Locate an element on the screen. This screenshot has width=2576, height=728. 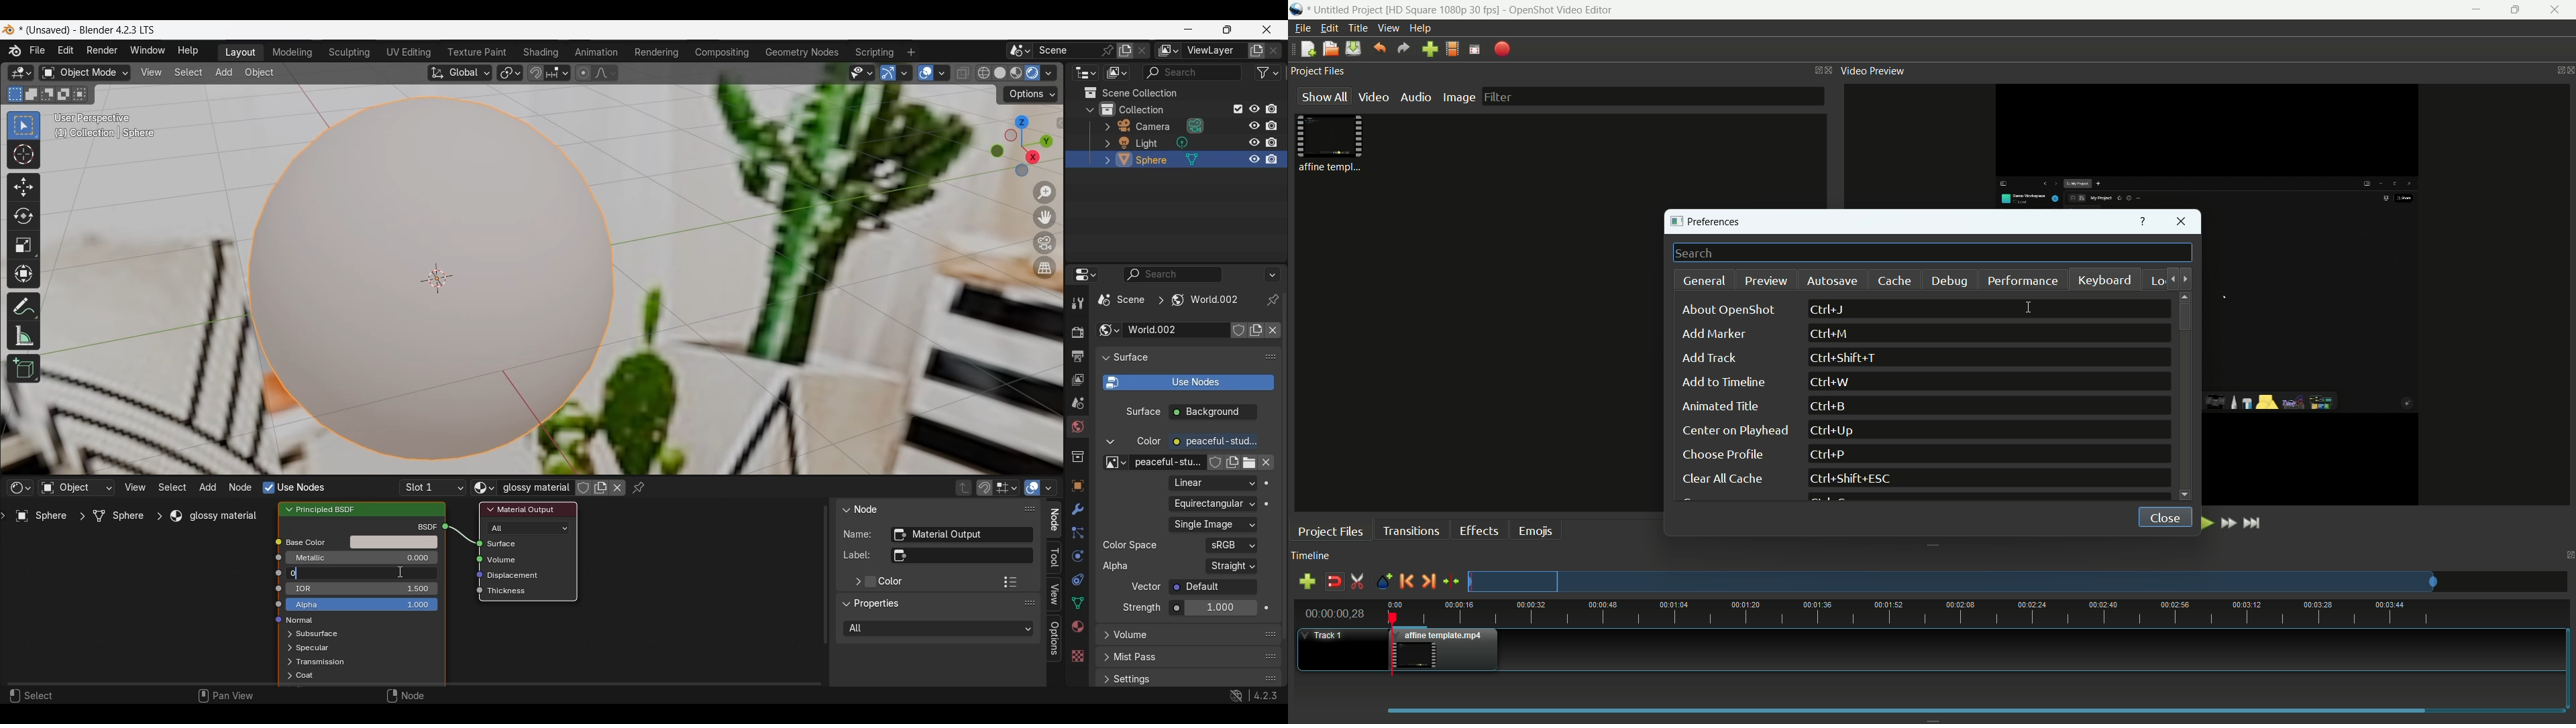
Particle properties is located at coordinates (1077, 533).